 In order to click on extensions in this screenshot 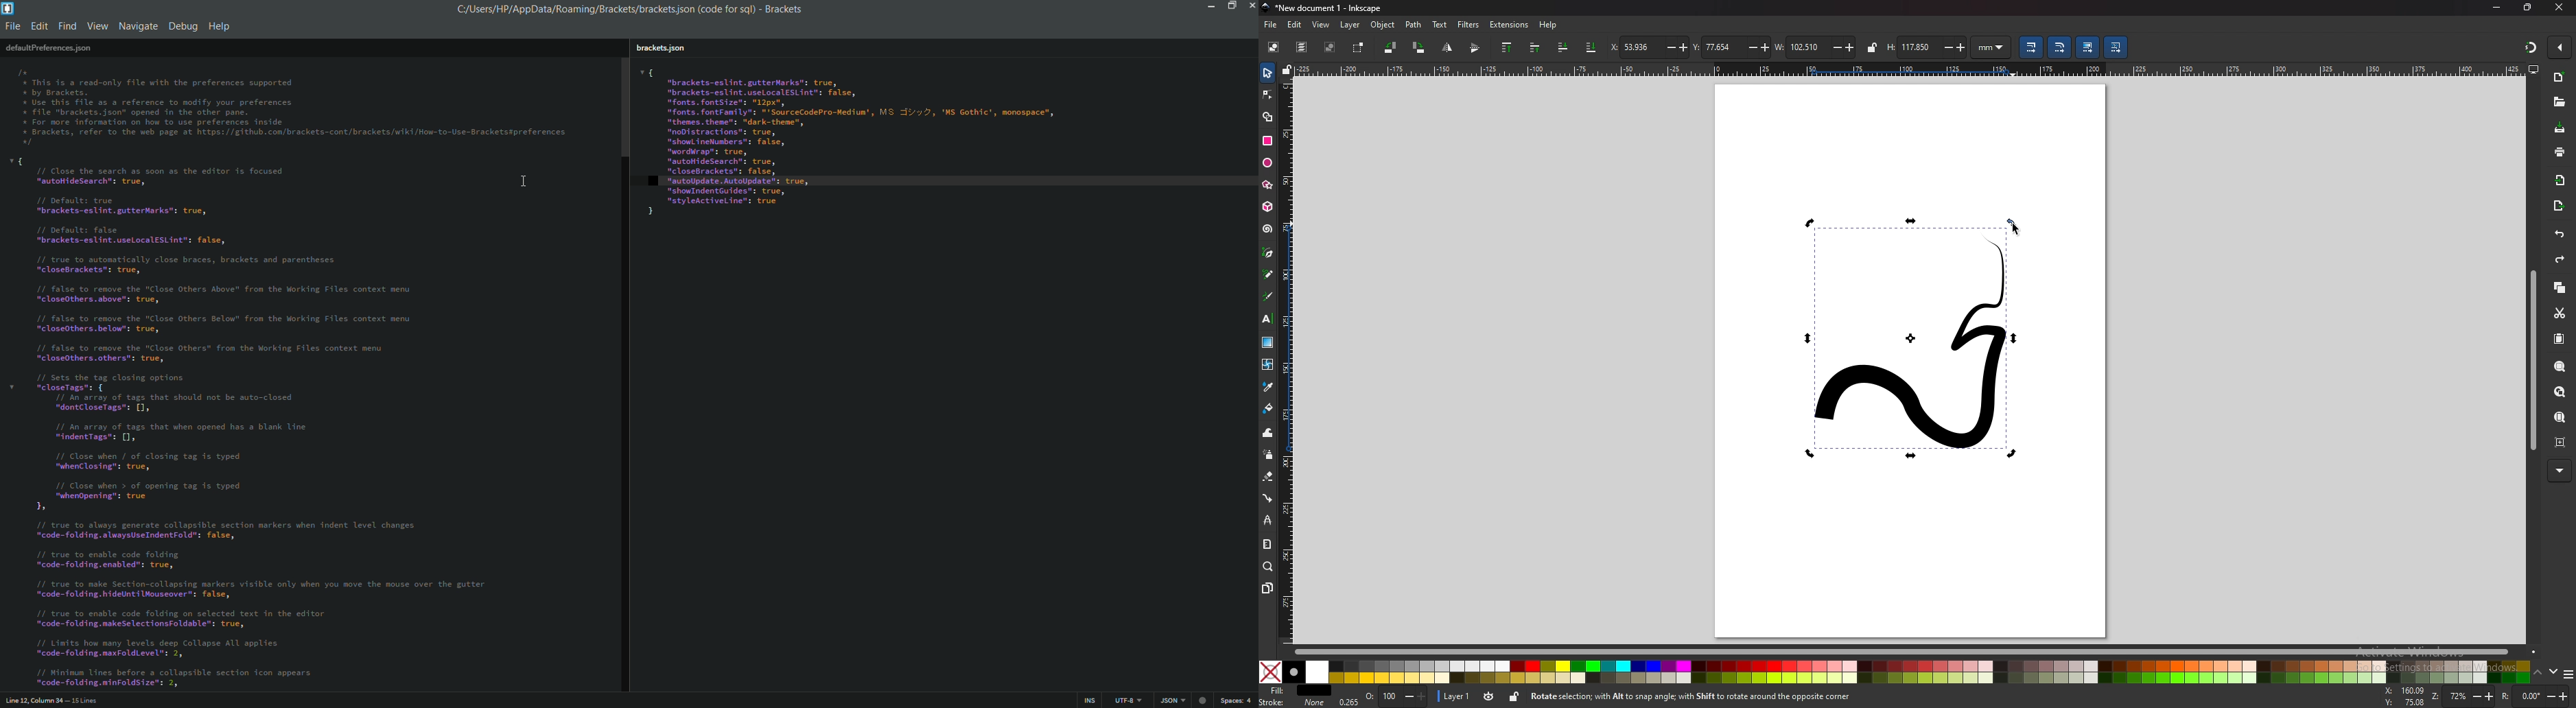, I will do `click(1508, 25)`.